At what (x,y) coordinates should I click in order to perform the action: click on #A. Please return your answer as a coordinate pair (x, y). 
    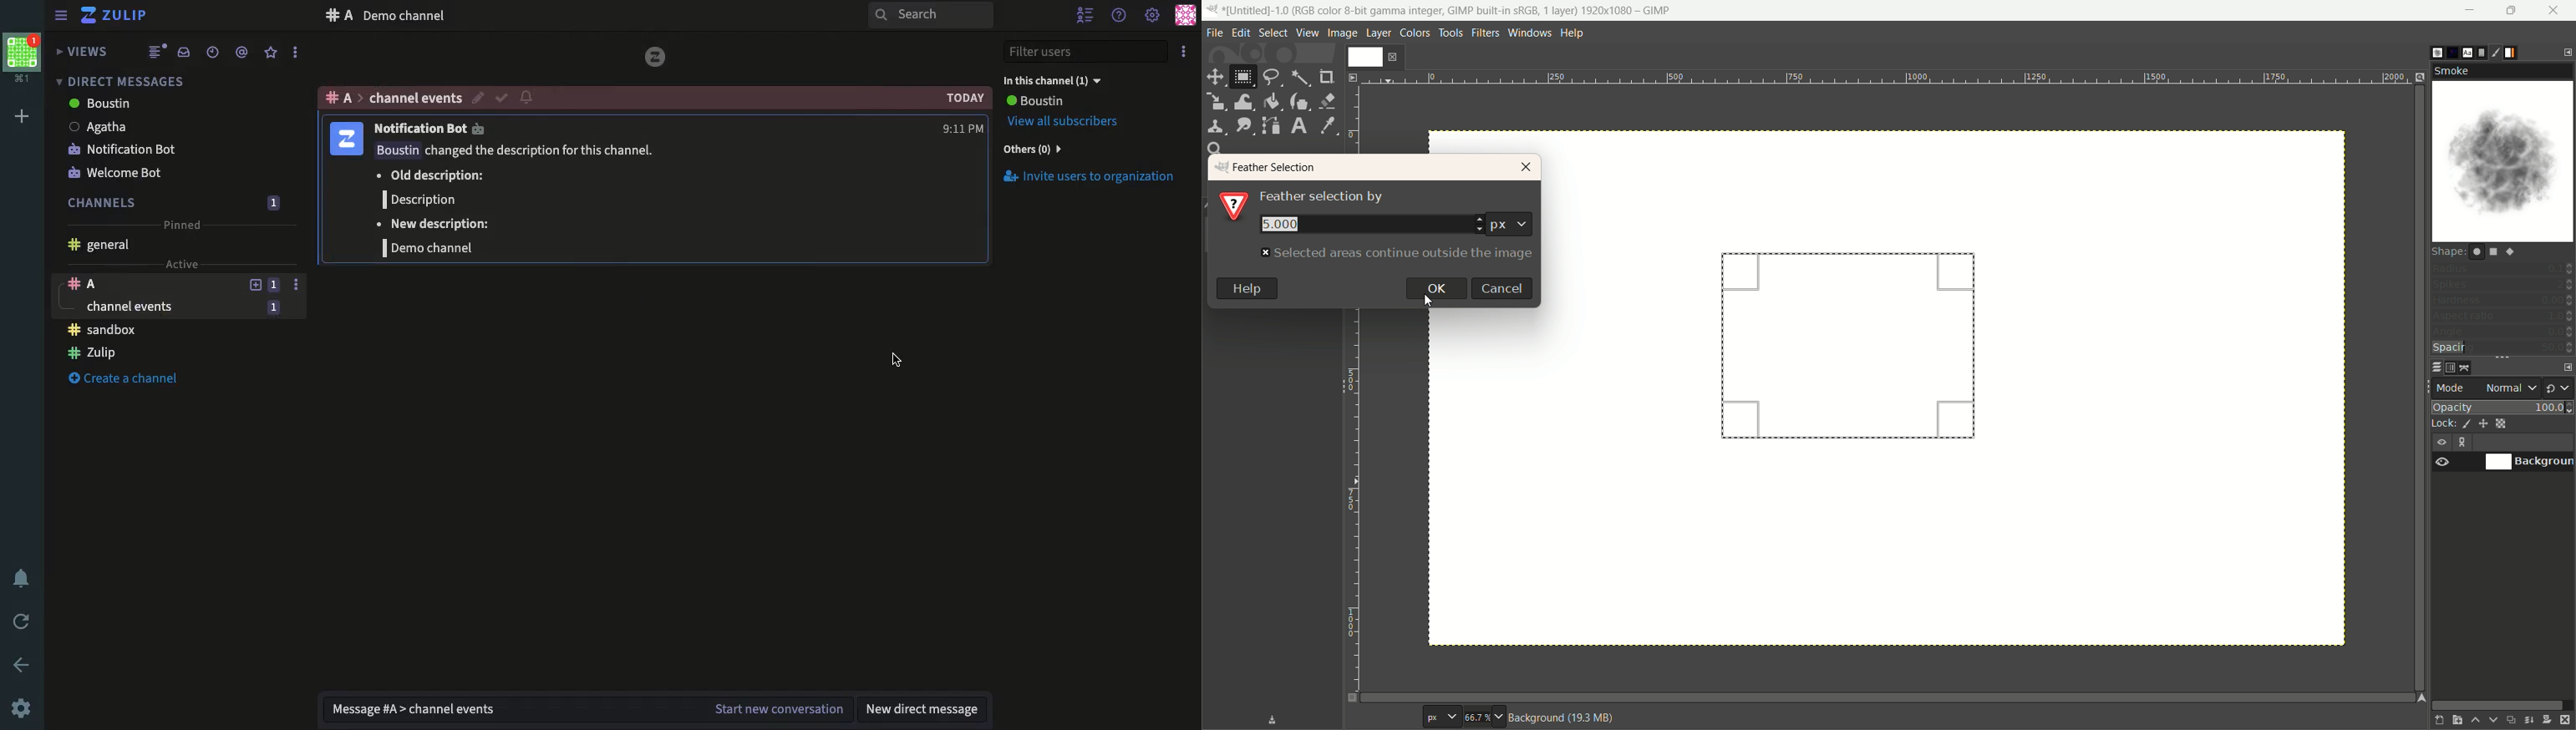
    Looking at the image, I should click on (337, 16).